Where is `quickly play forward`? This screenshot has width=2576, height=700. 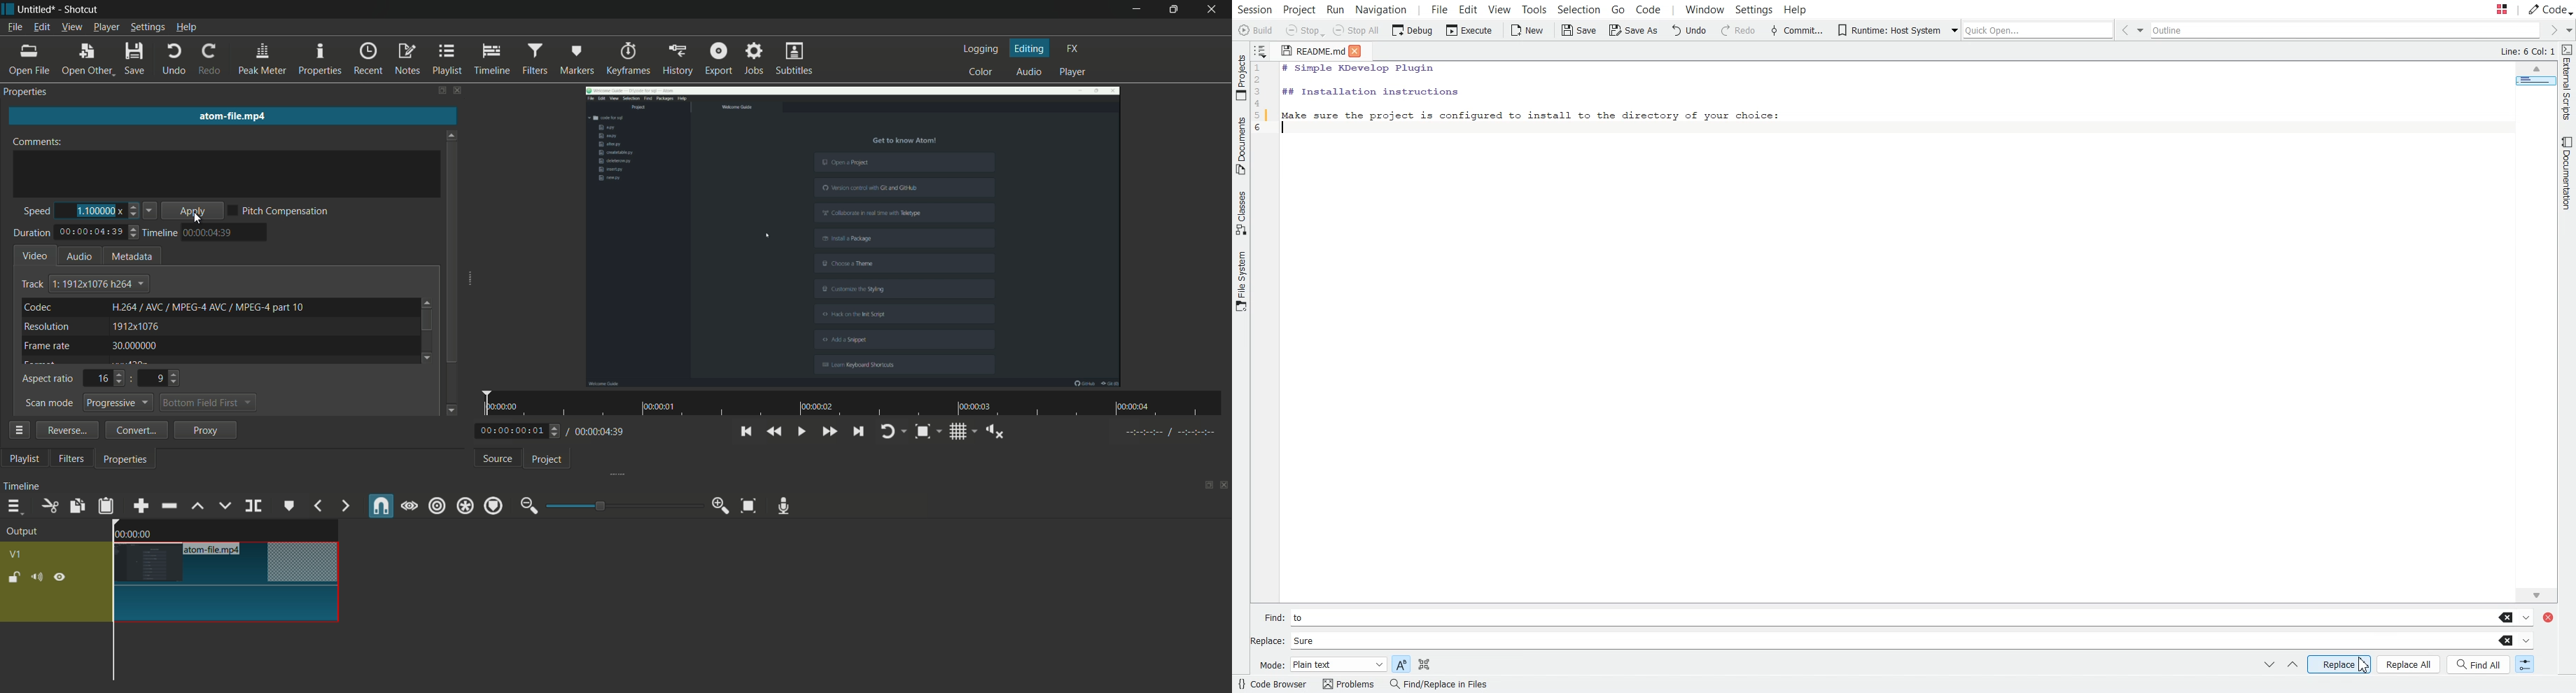
quickly play forward is located at coordinates (828, 431).